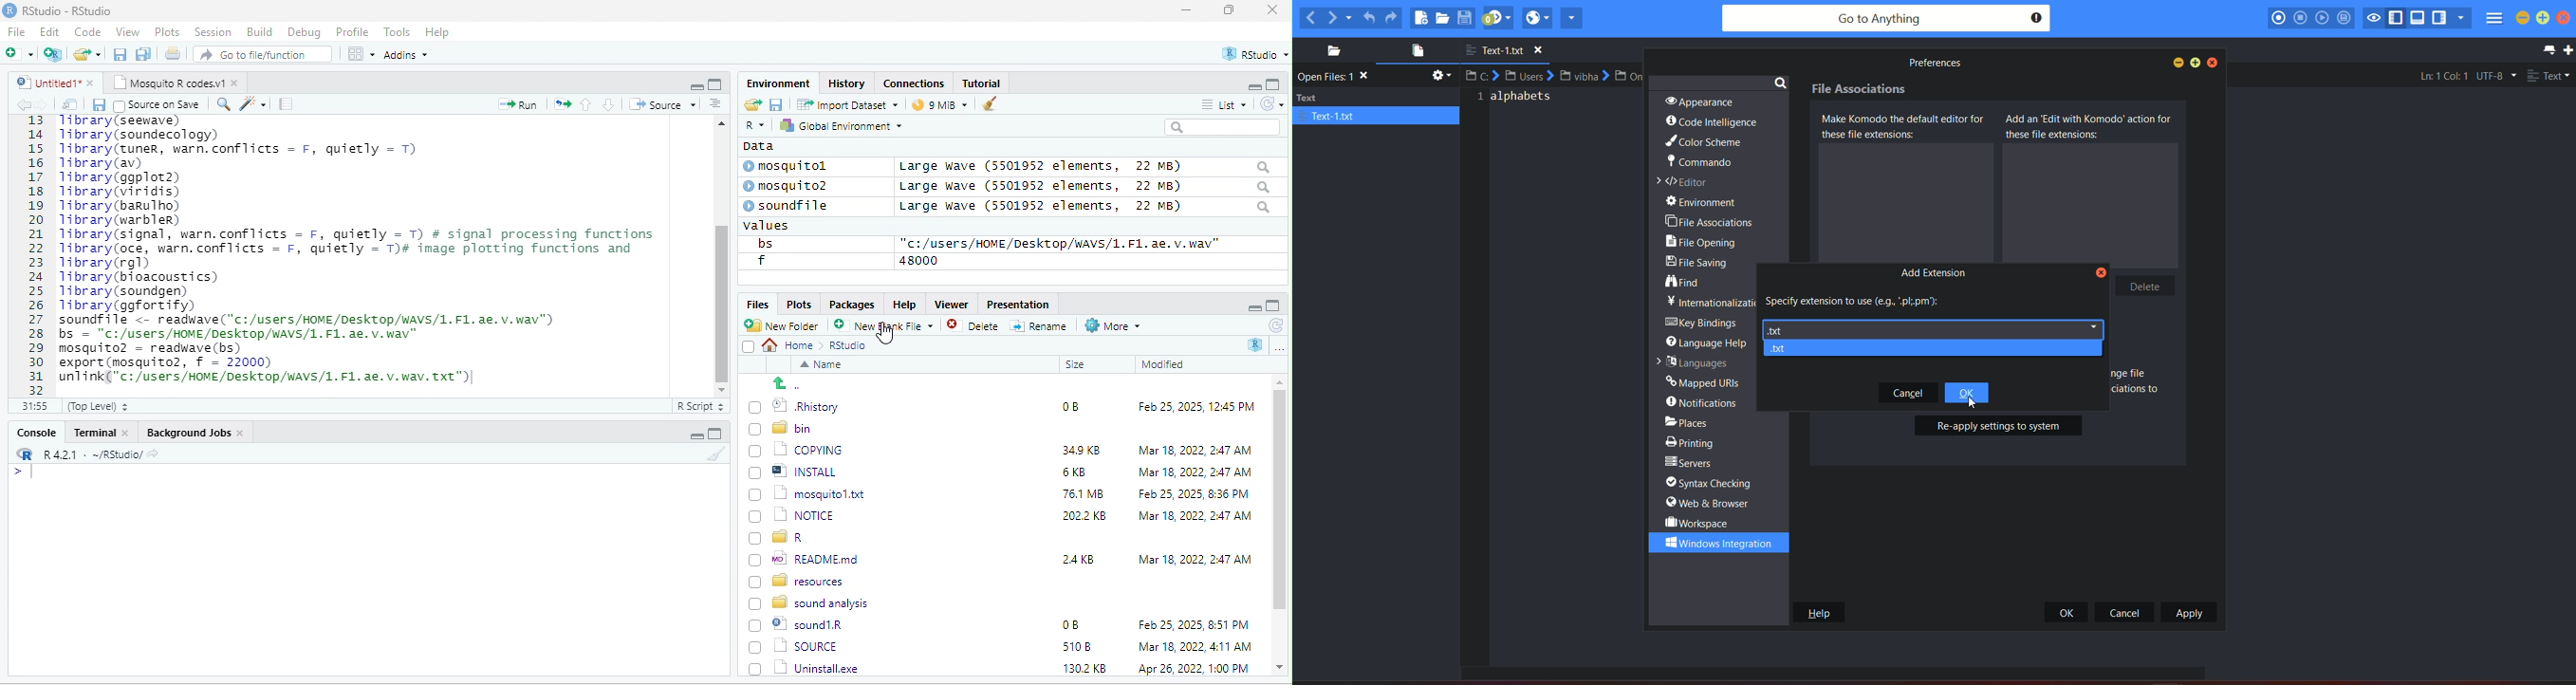 Image resolution: width=2576 pixels, height=700 pixels. What do you see at coordinates (1704, 402) in the screenshot?
I see `notifications` at bounding box center [1704, 402].